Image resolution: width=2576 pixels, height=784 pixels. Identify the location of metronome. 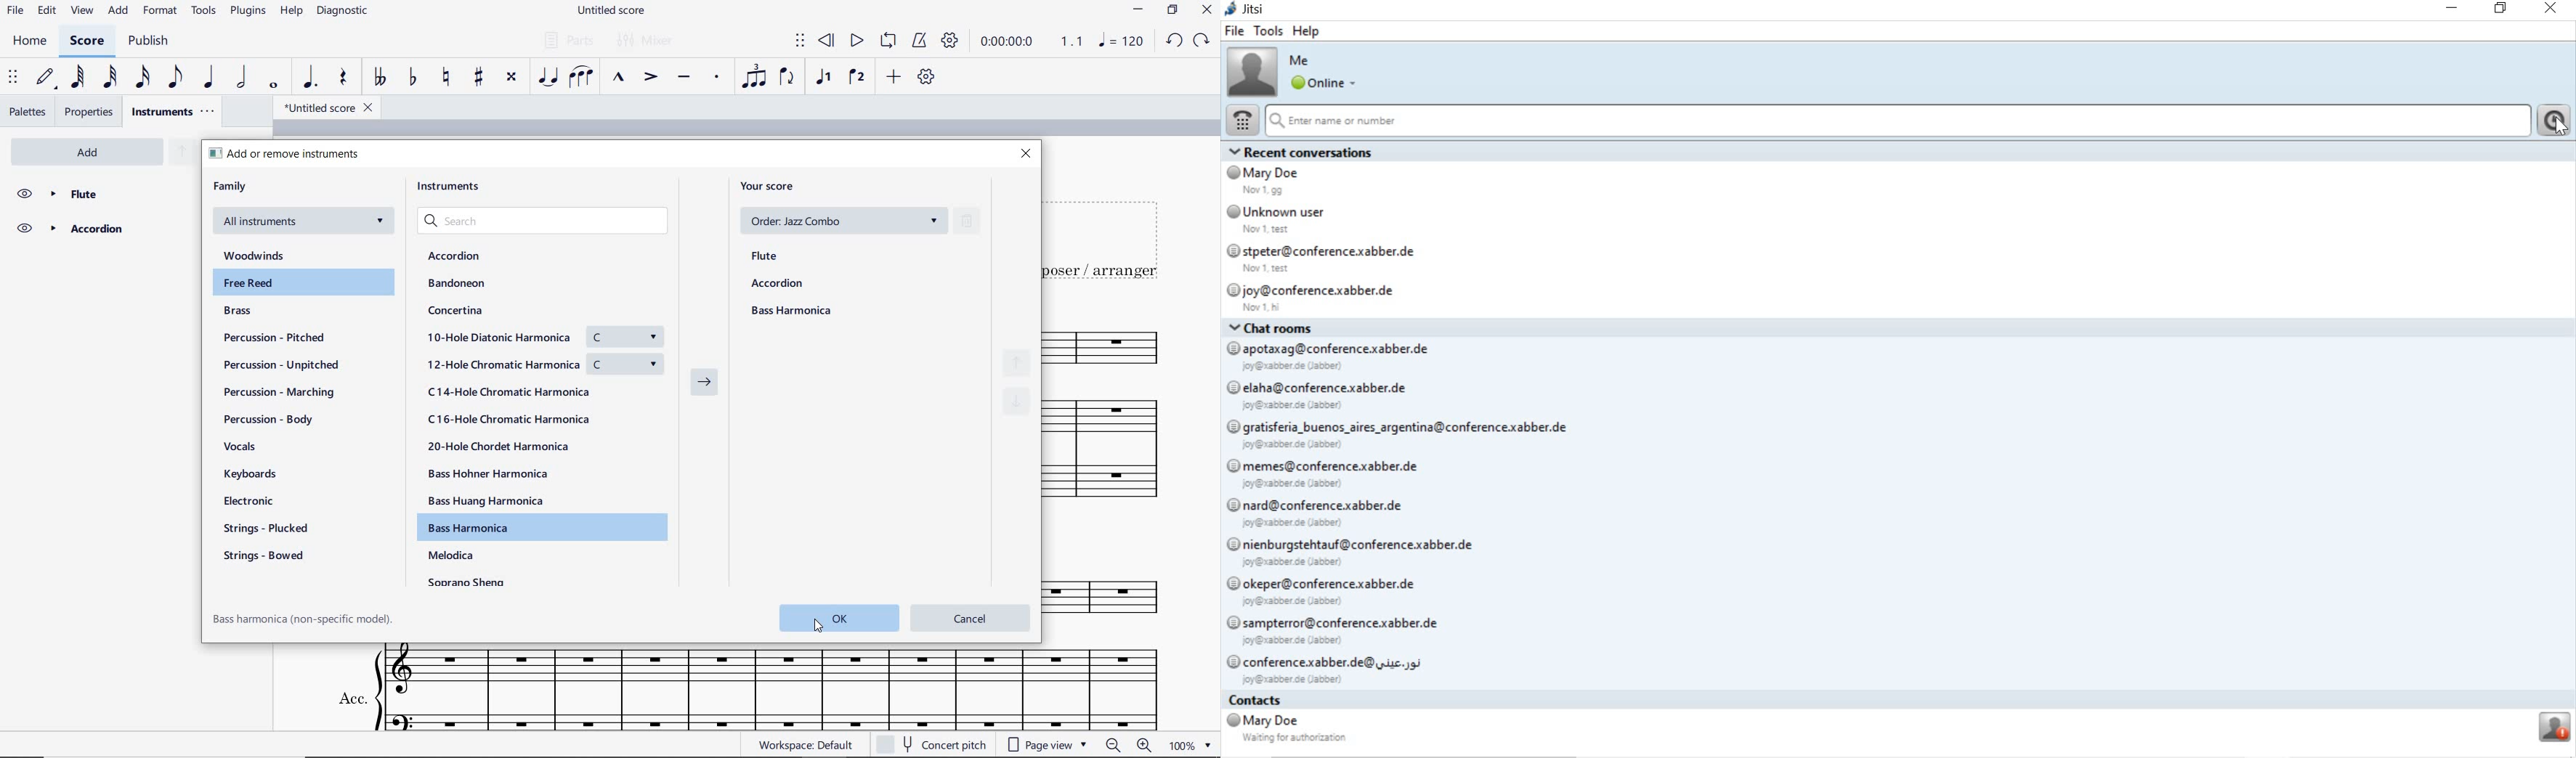
(918, 41).